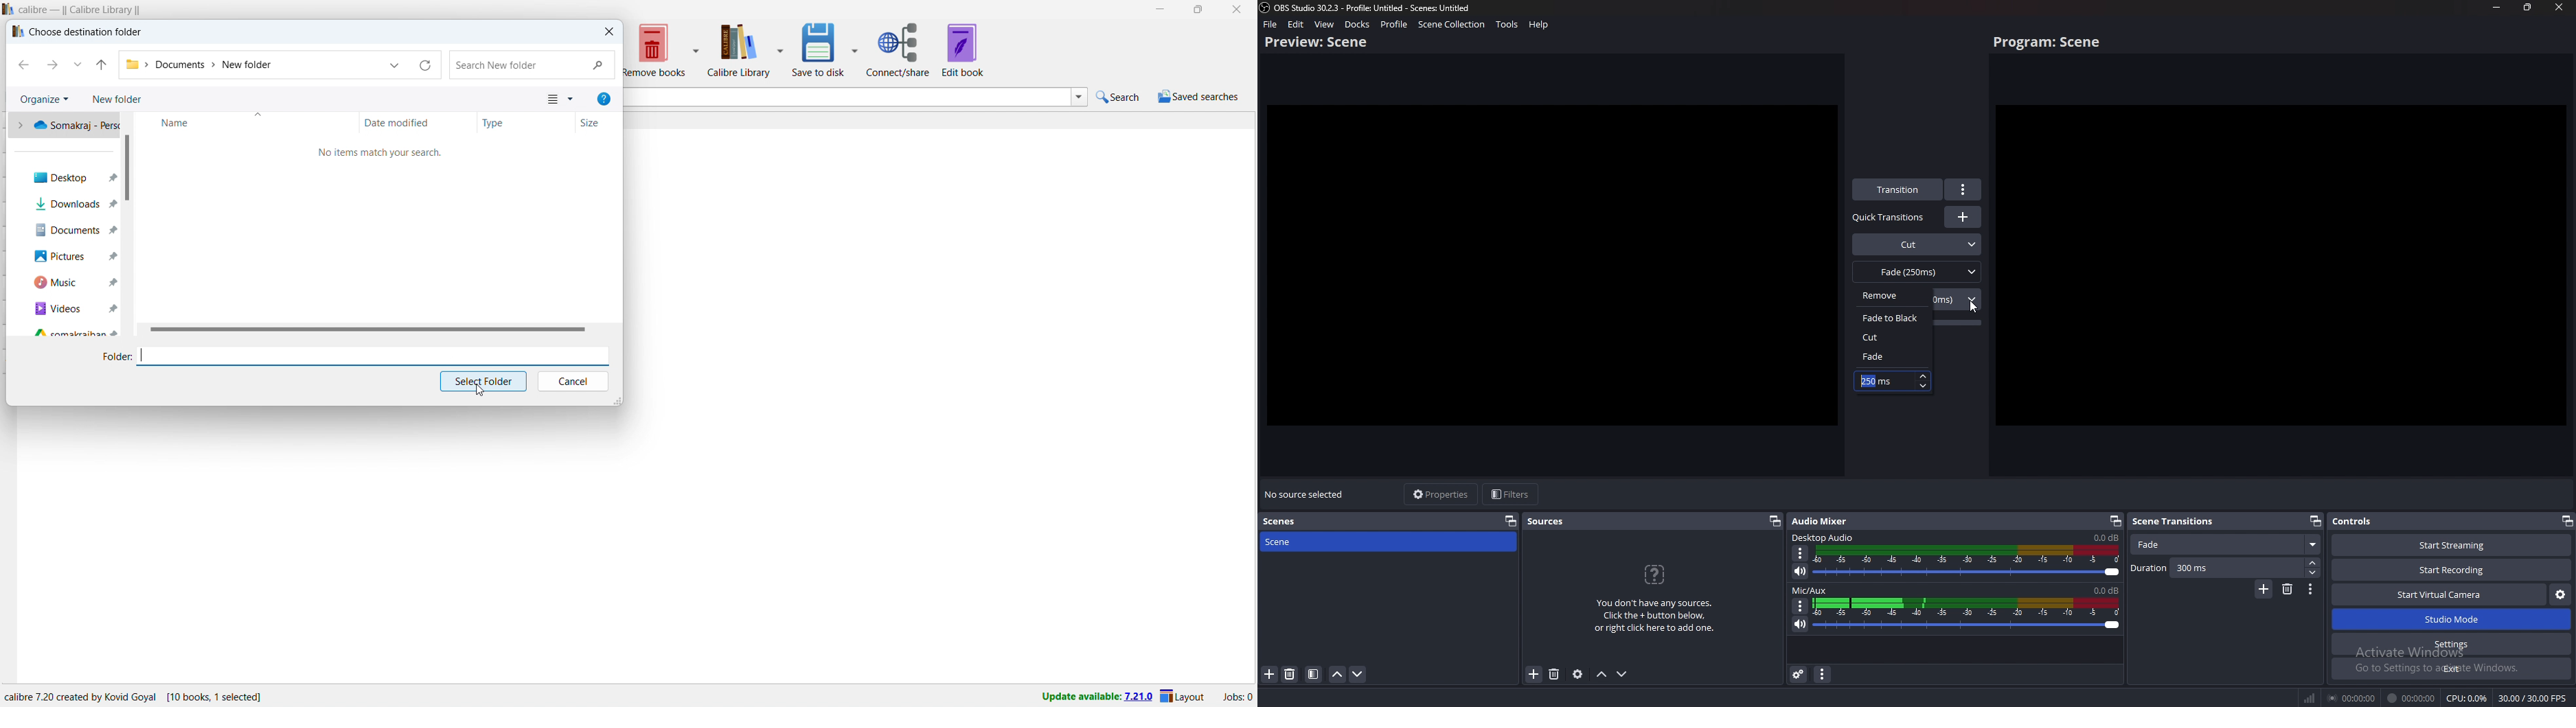  Describe the element at coordinates (1890, 218) in the screenshot. I see `Quick transitions` at that location.